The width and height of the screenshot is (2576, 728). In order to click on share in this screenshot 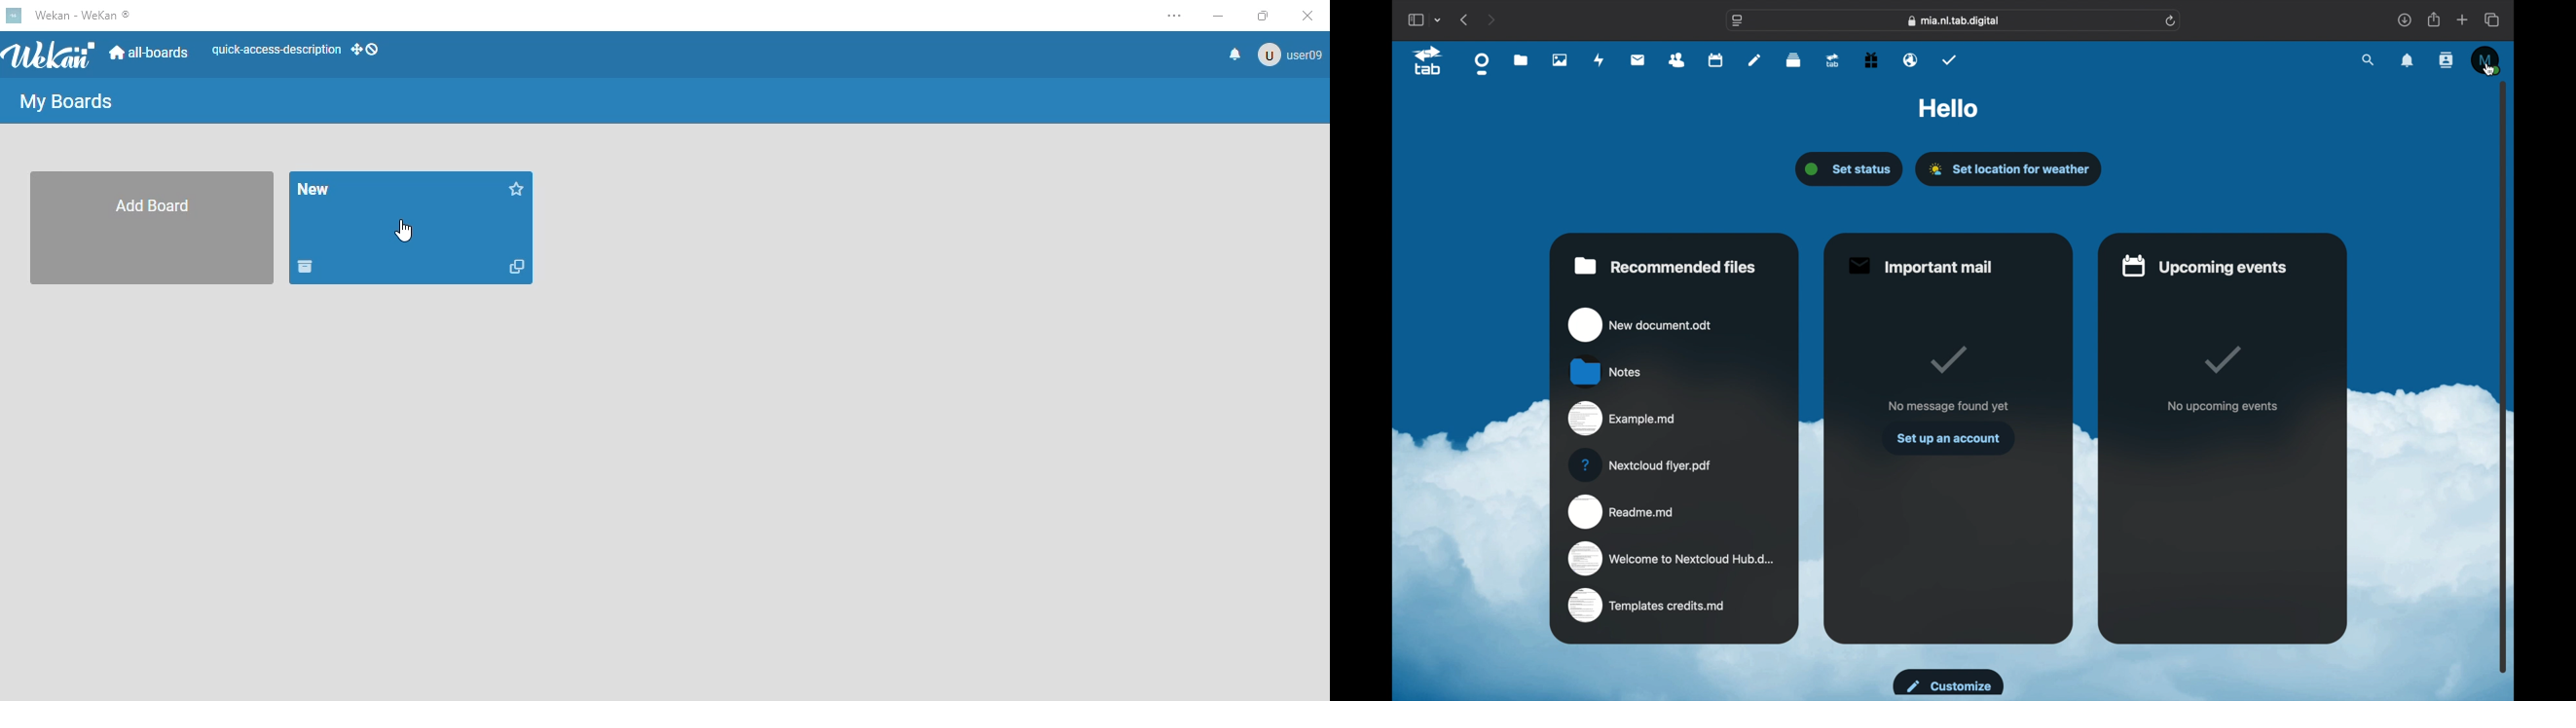, I will do `click(2435, 19)`.